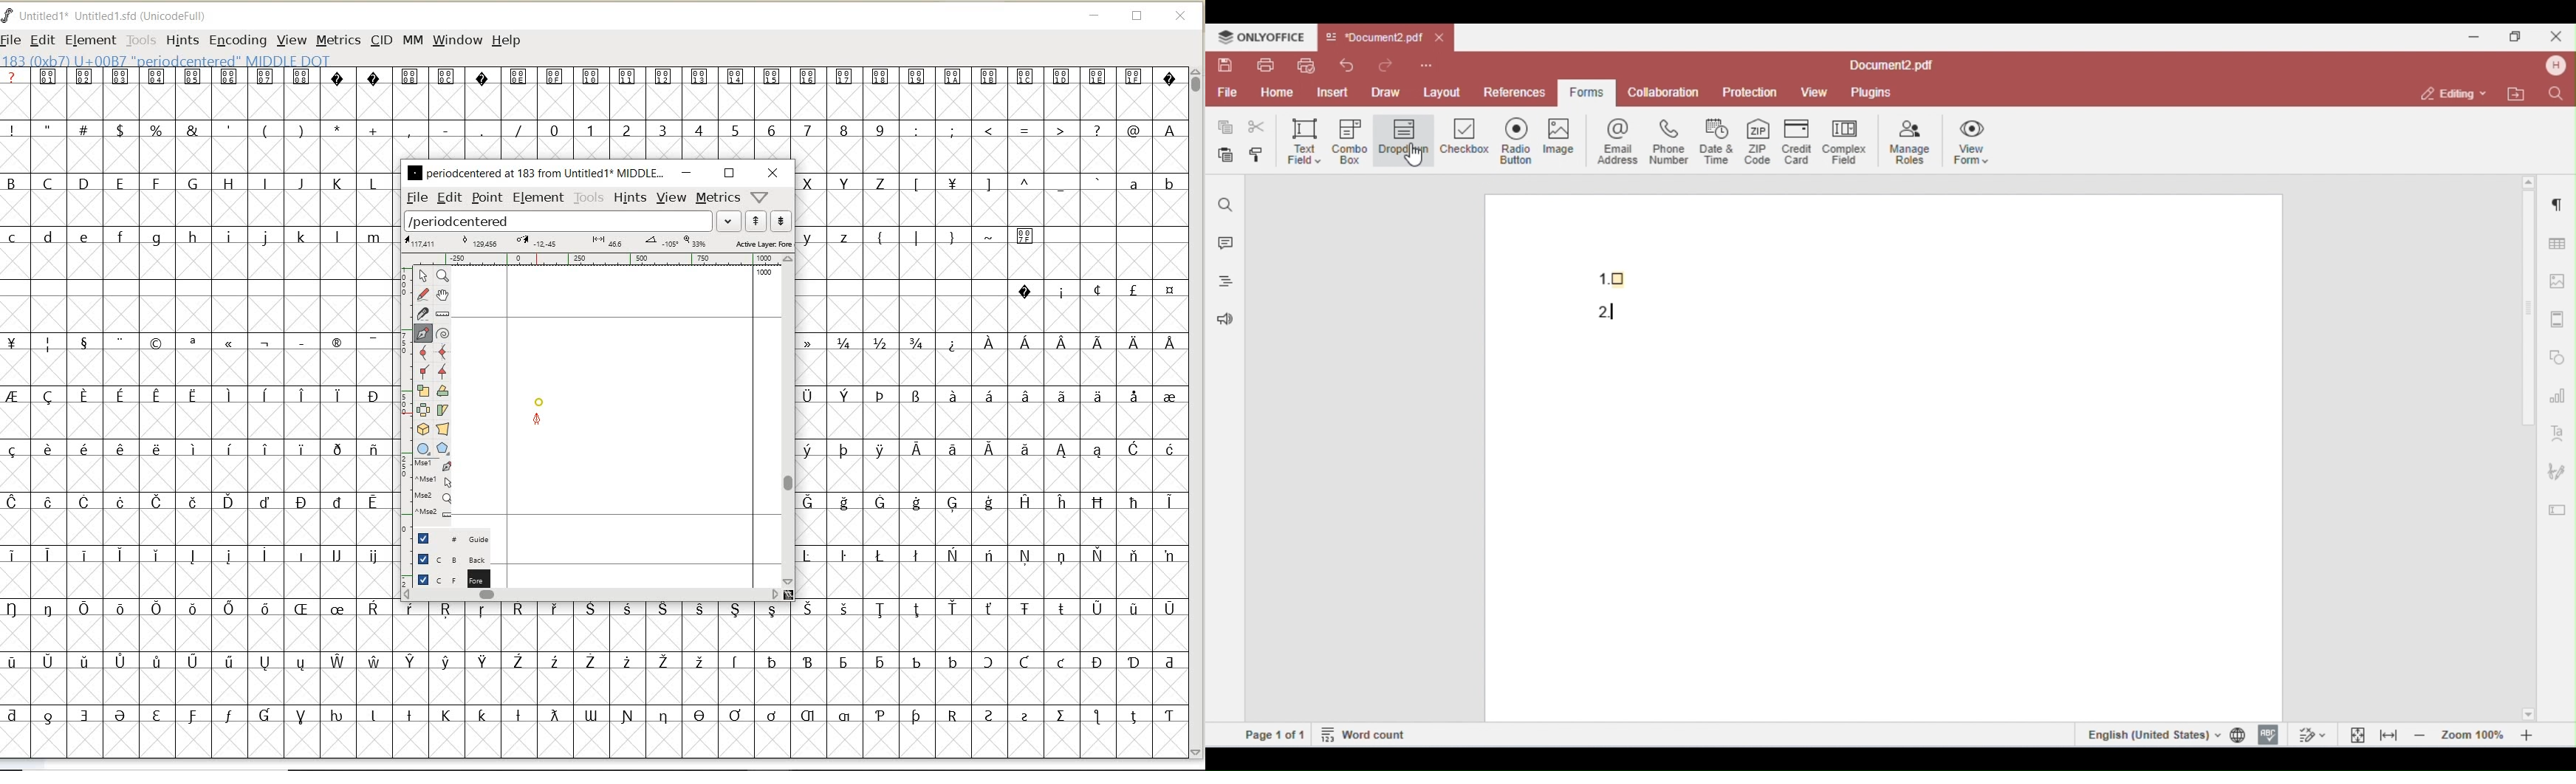  I want to click on Rotate the selection, so click(442, 391).